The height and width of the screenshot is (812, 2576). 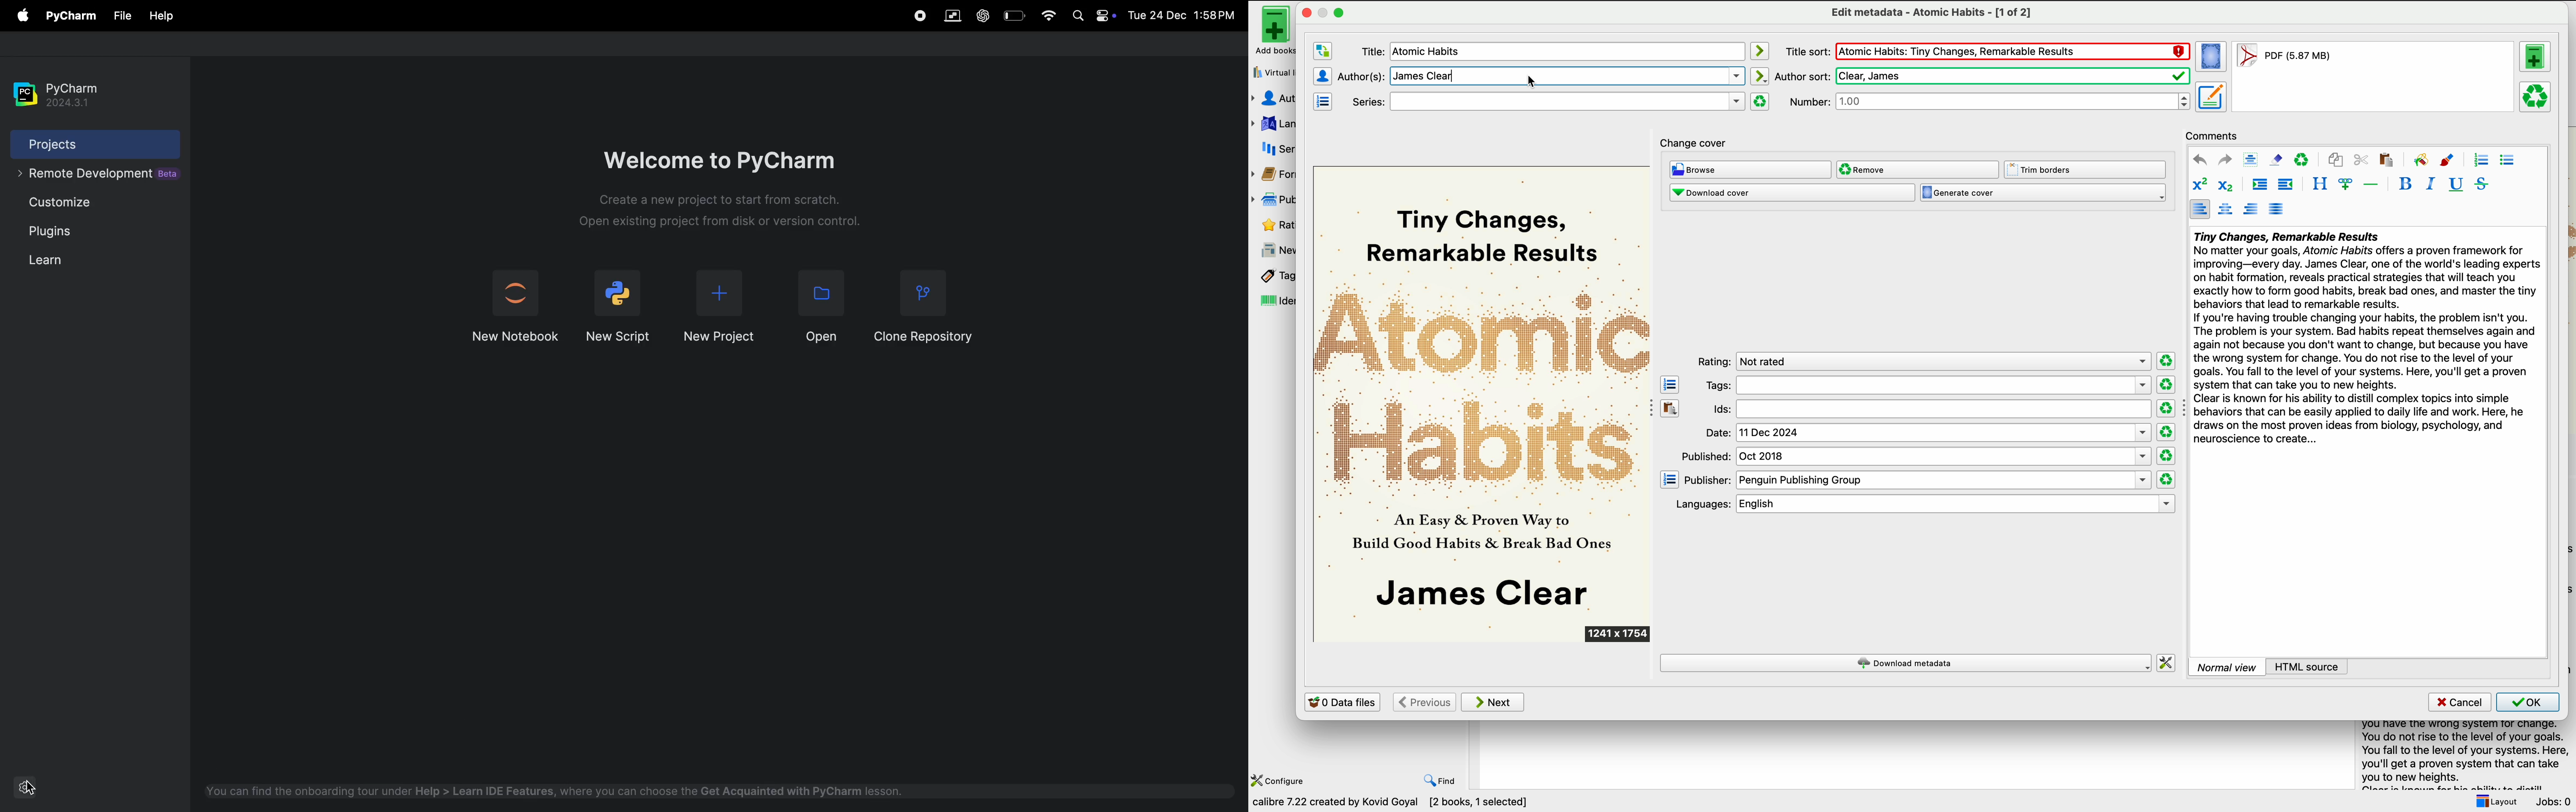 What do you see at coordinates (2386, 159) in the screenshot?
I see `paste` at bounding box center [2386, 159].